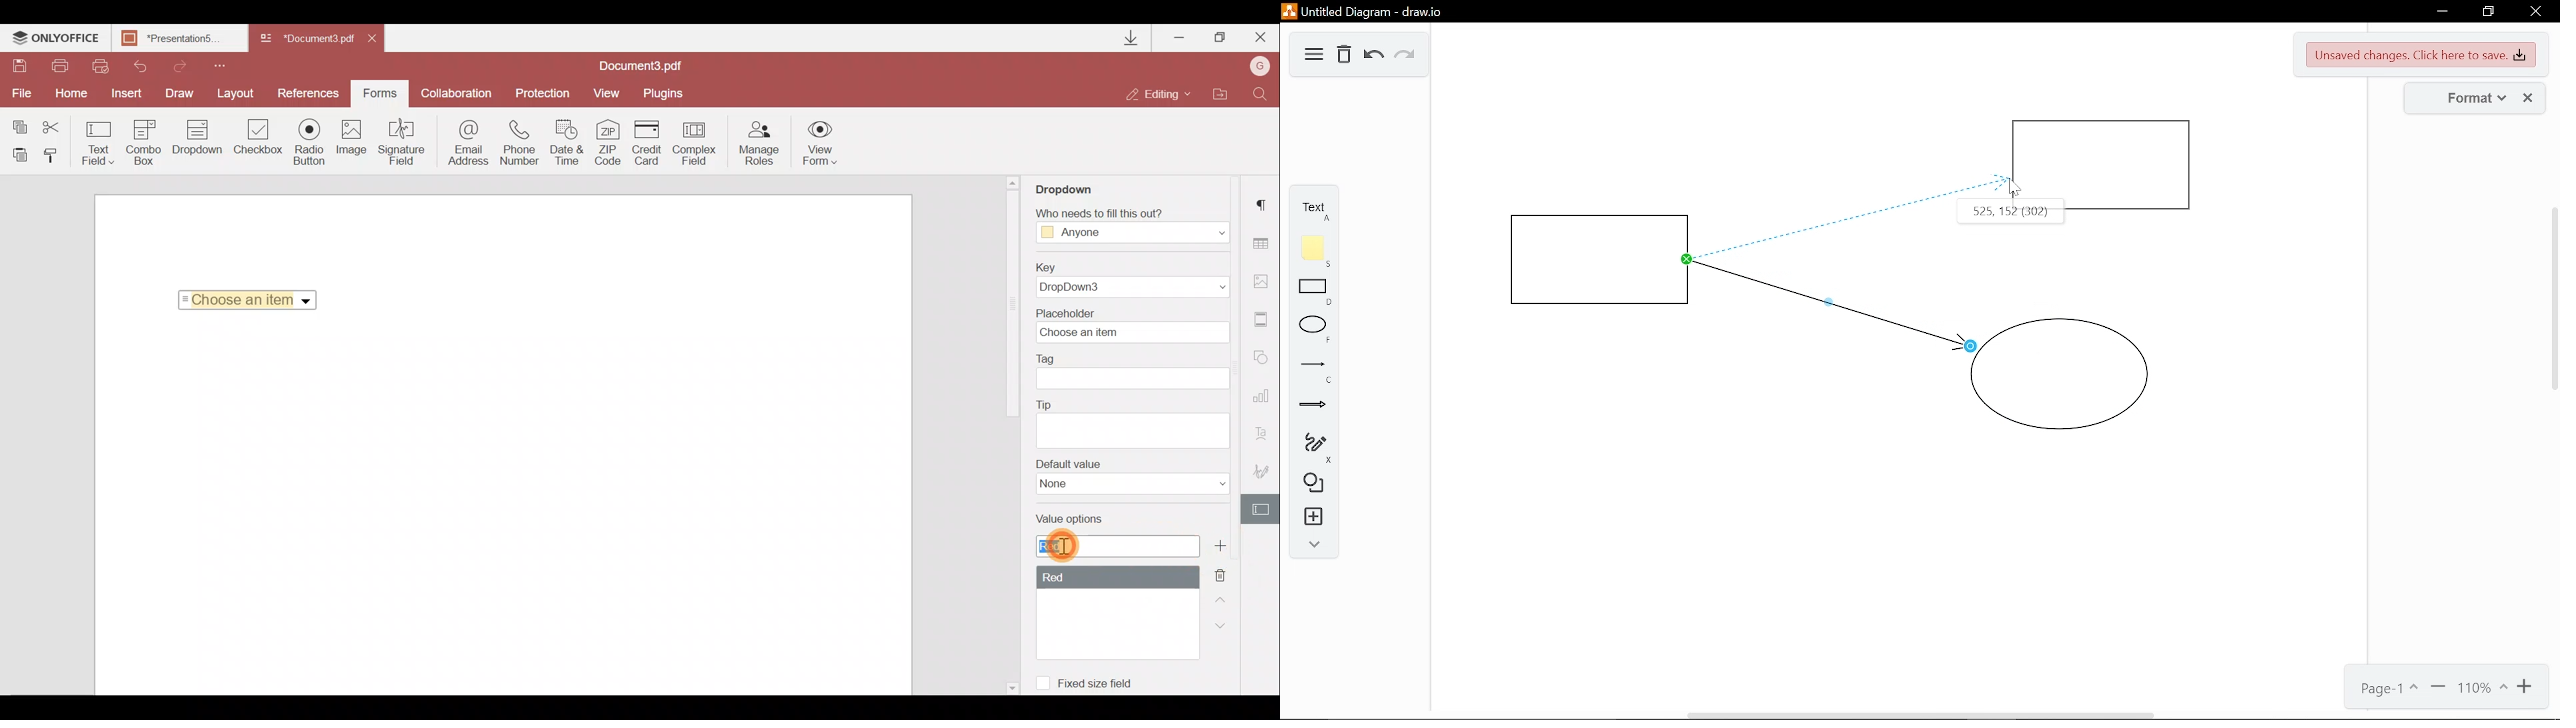 This screenshot has width=2576, height=728. What do you see at coordinates (2441, 12) in the screenshot?
I see `Minimieze` at bounding box center [2441, 12].